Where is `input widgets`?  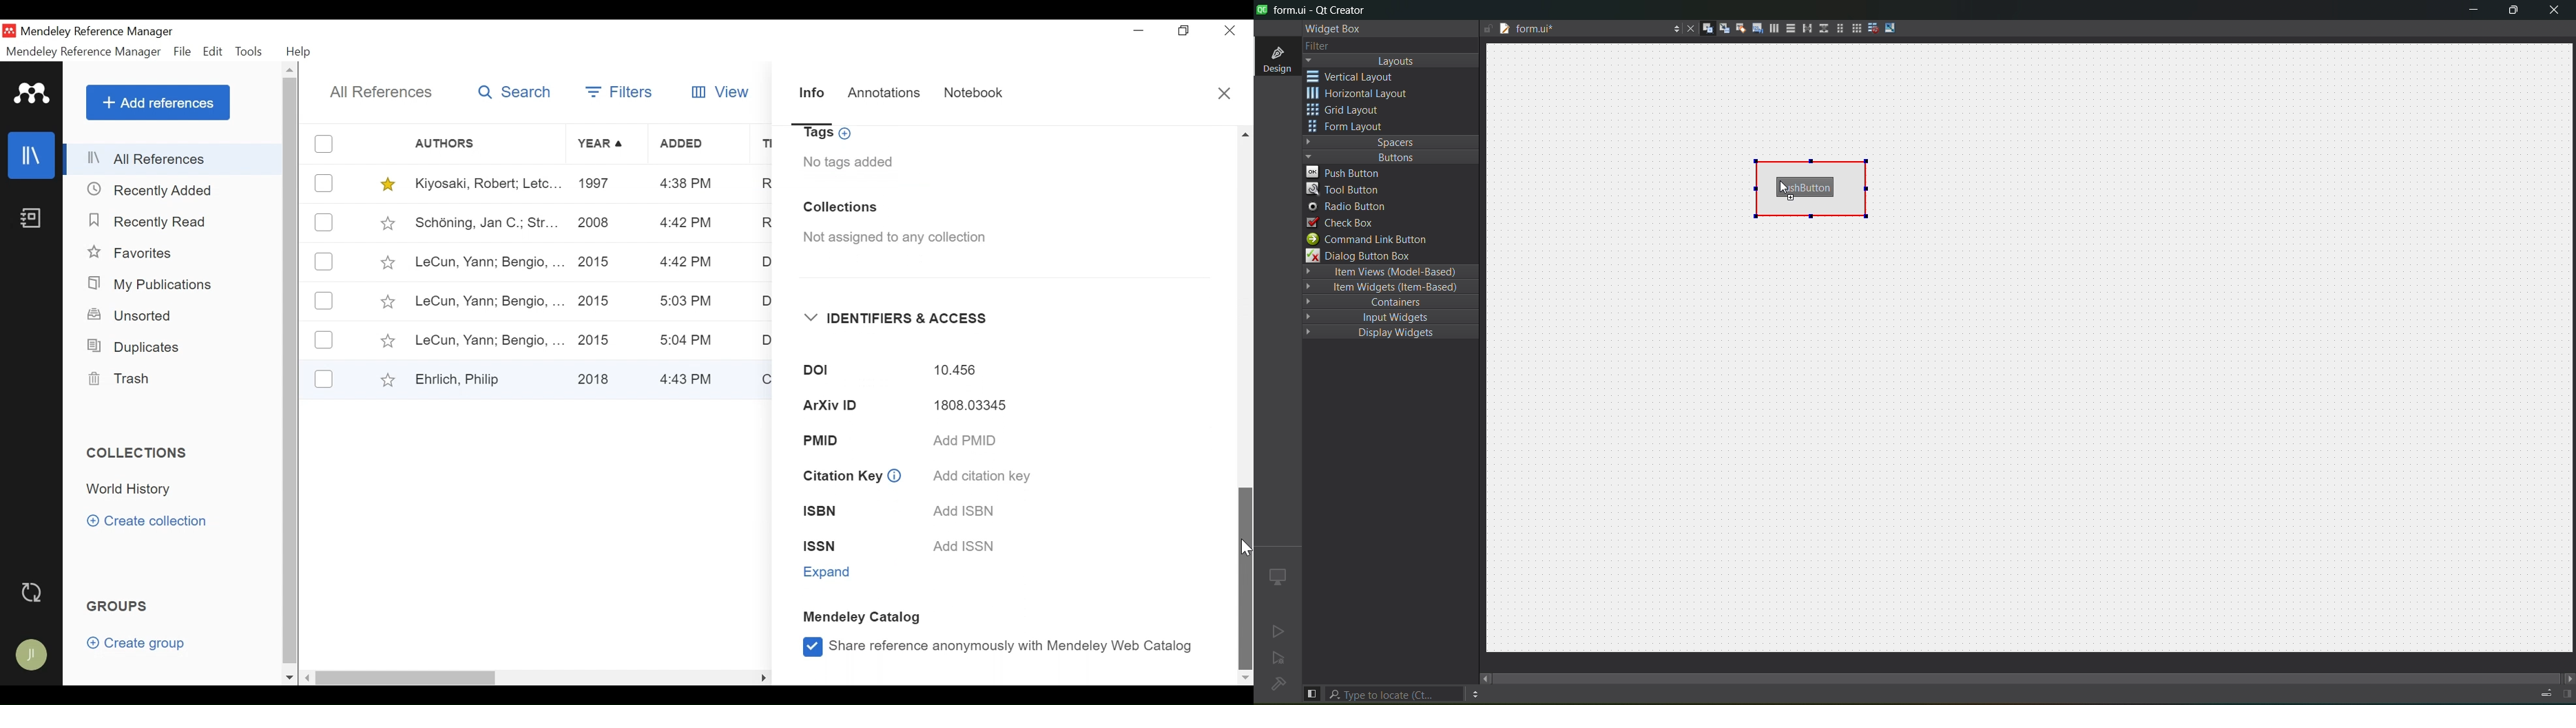 input widgets is located at coordinates (1384, 317).